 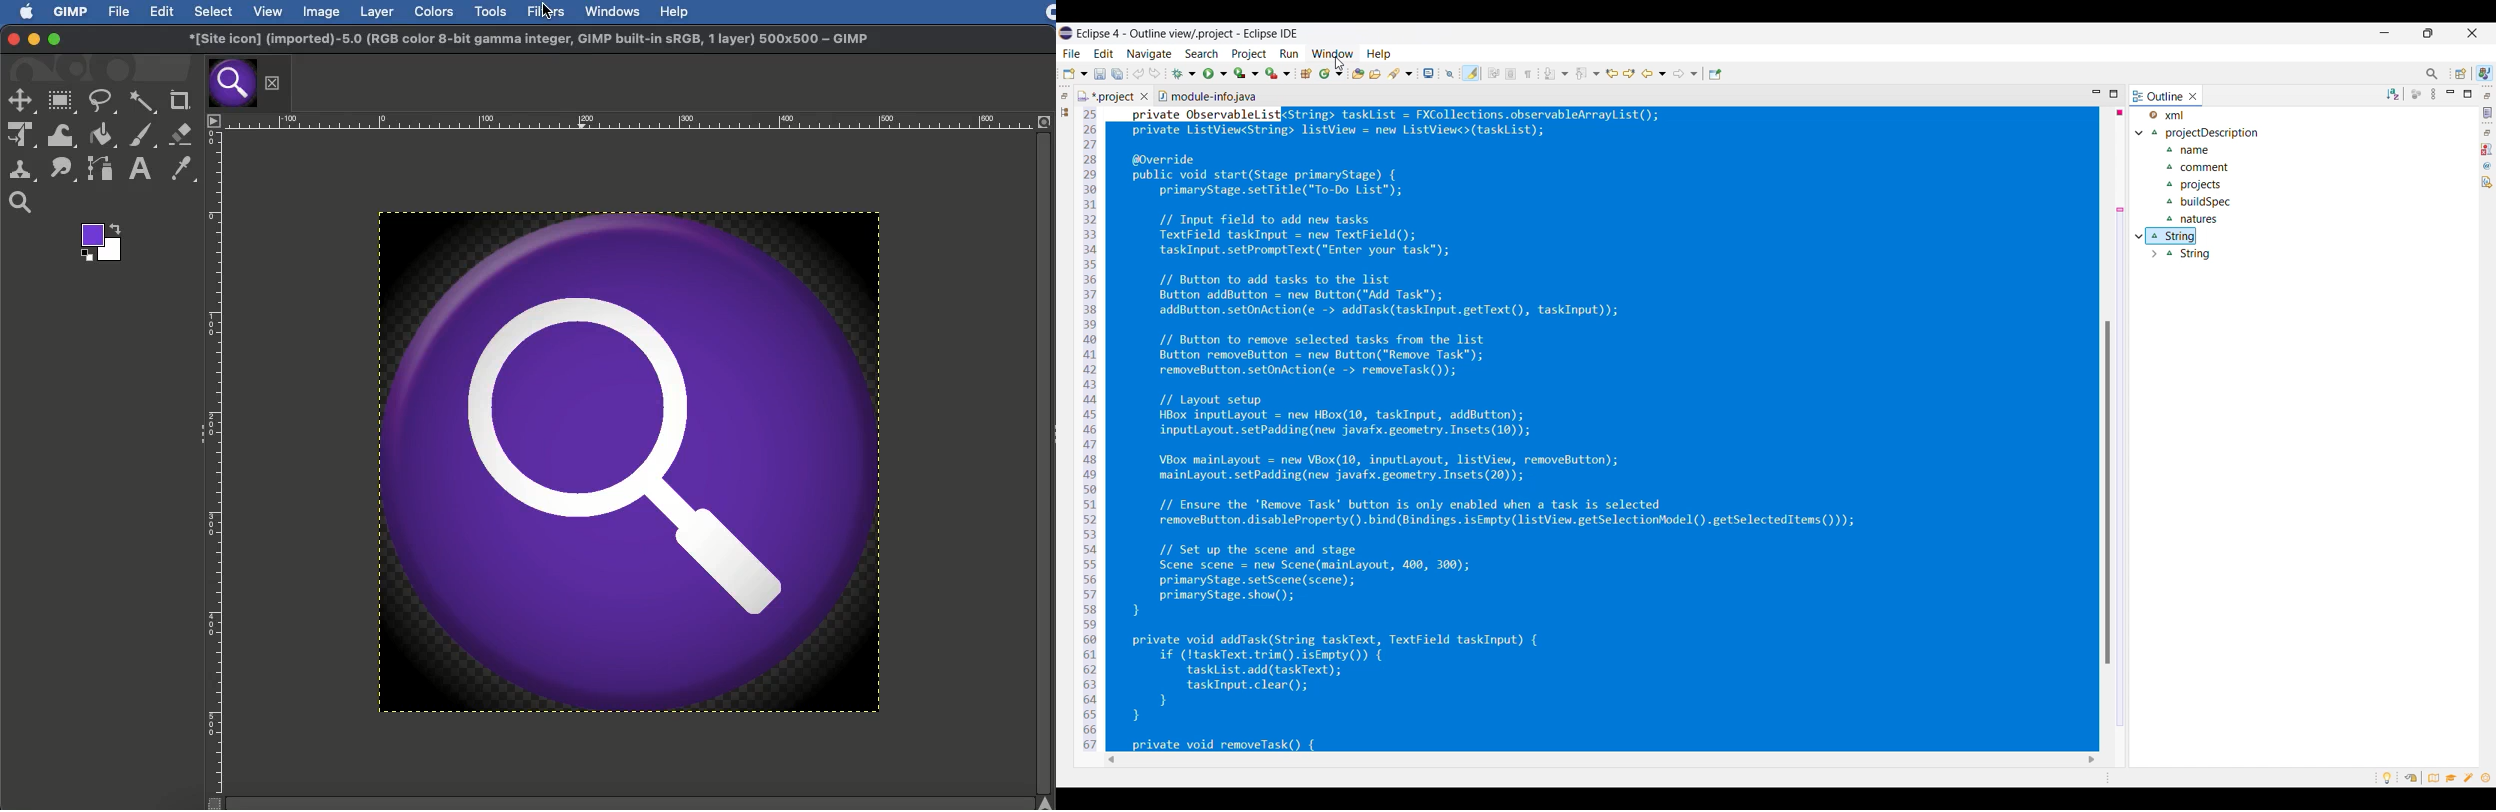 What do you see at coordinates (629, 462) in the screenshot?
I see `Image` at bounding box center [629, 462].